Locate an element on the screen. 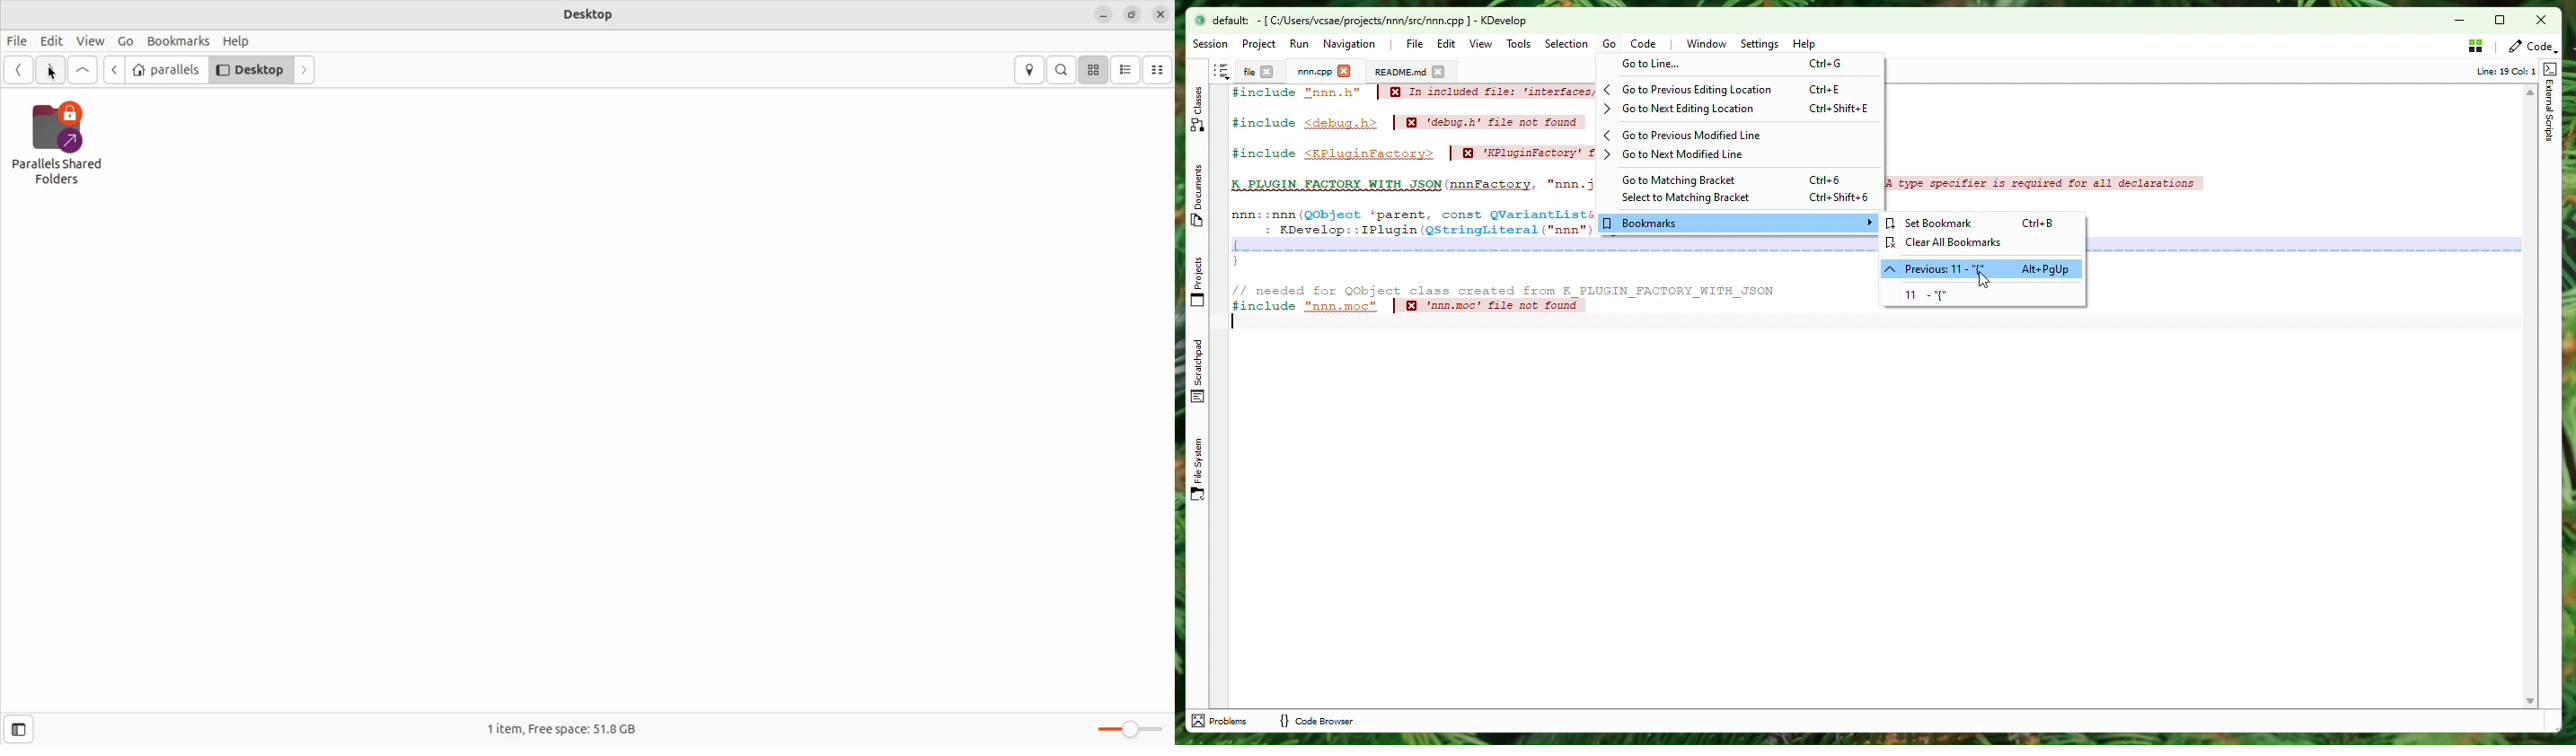 The image size is (2576, 756). compact view is located at coordinates (1161, 70).